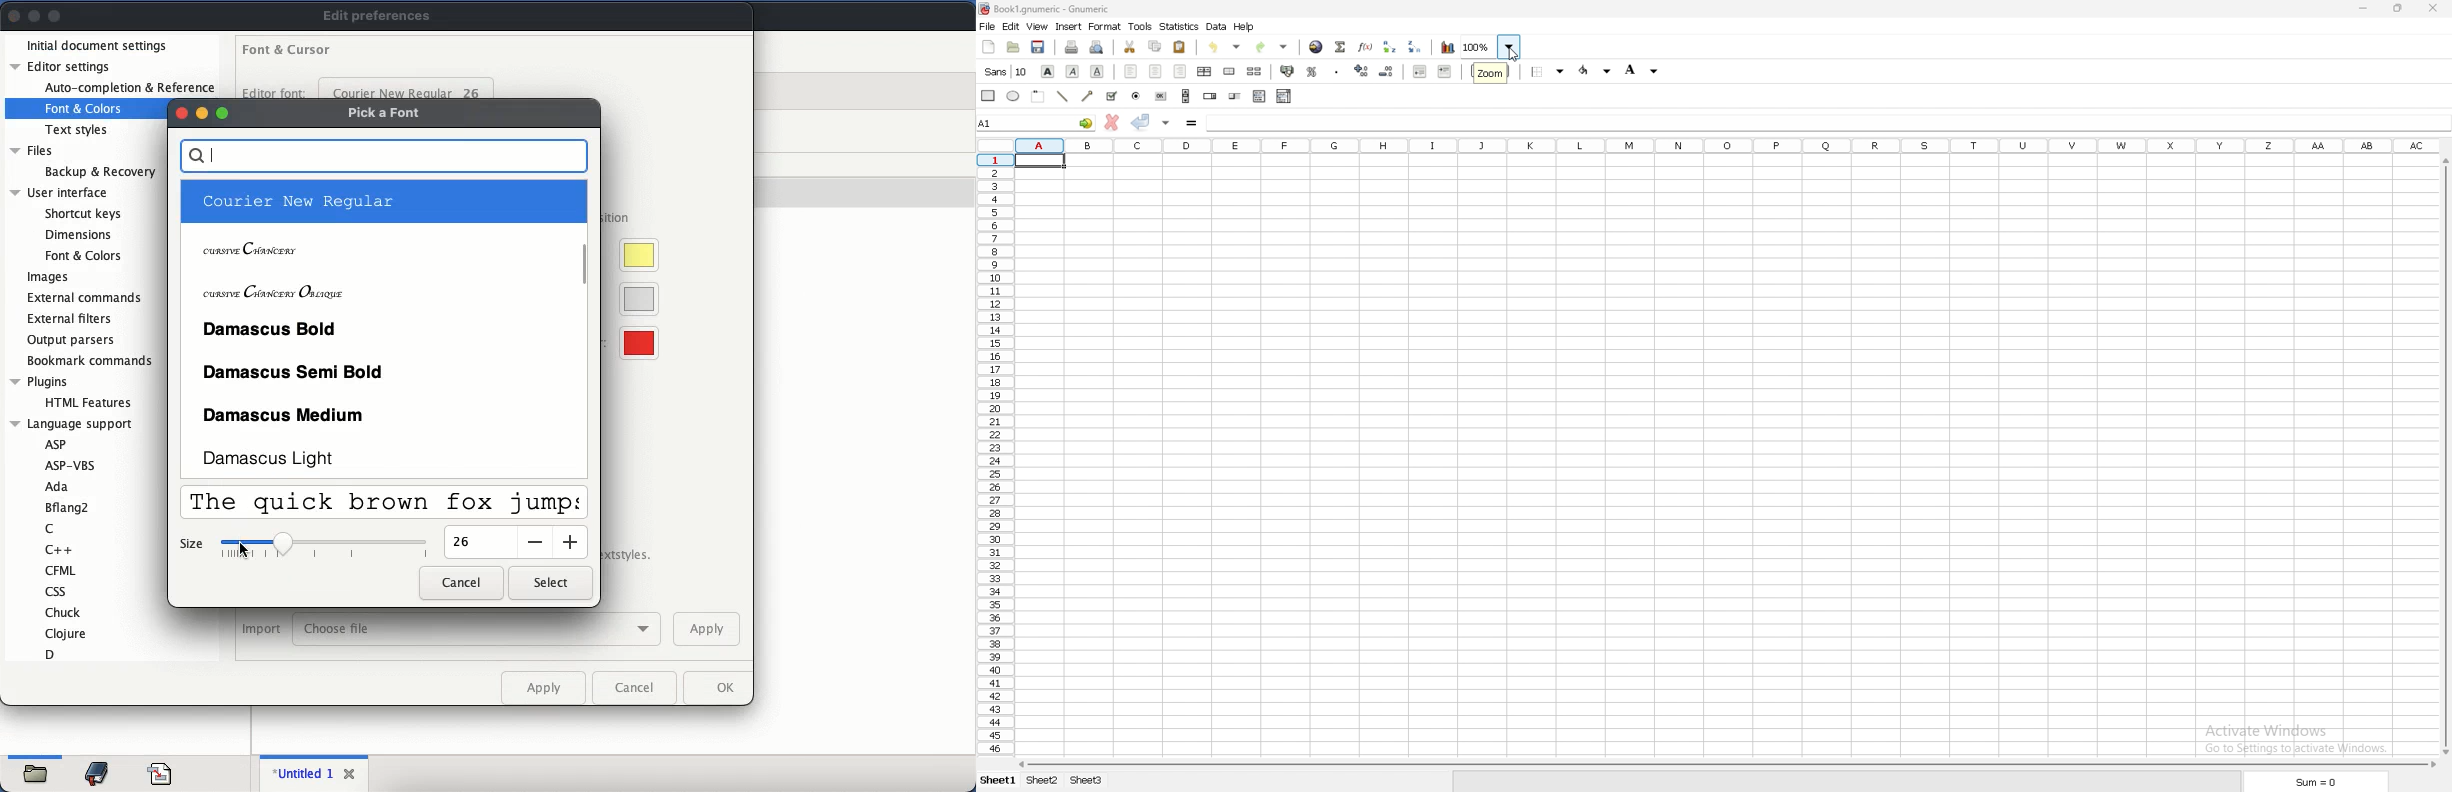 This screenshot has height=812, width=2464. I want to click on cut, so click(1131, 46).